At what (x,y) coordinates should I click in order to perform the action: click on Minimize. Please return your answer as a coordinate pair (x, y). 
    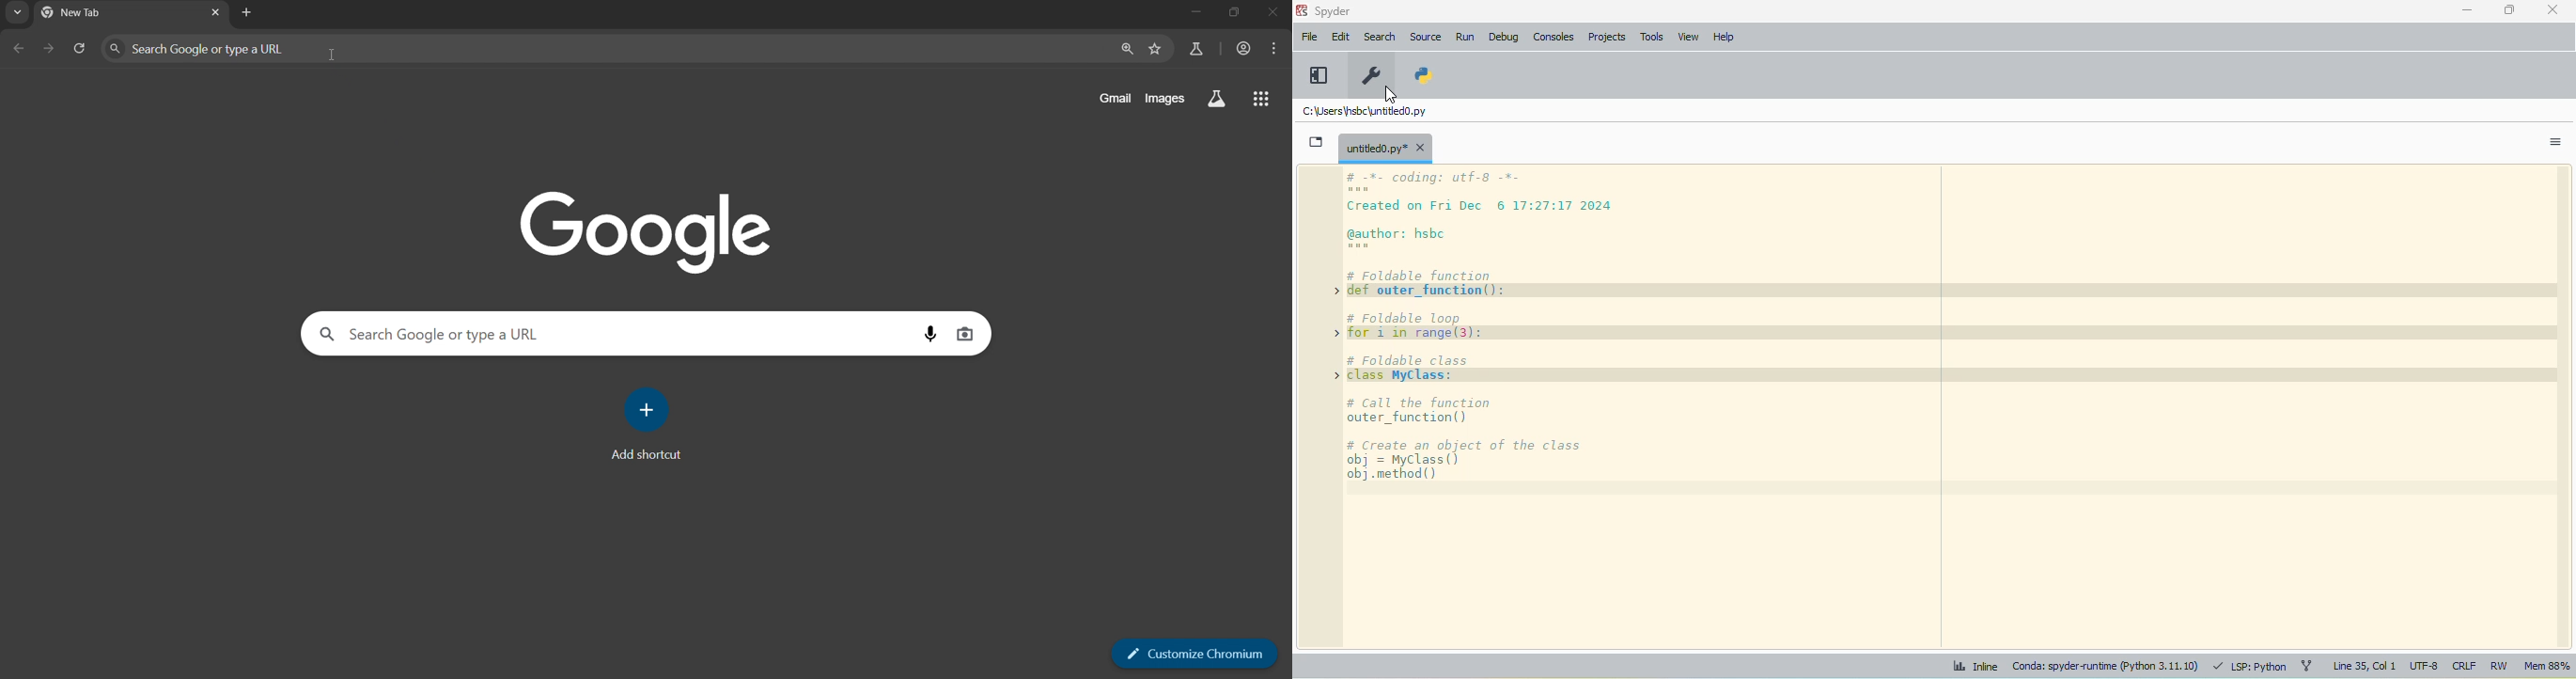
    Looking at the image, I should click on (1193, 14).